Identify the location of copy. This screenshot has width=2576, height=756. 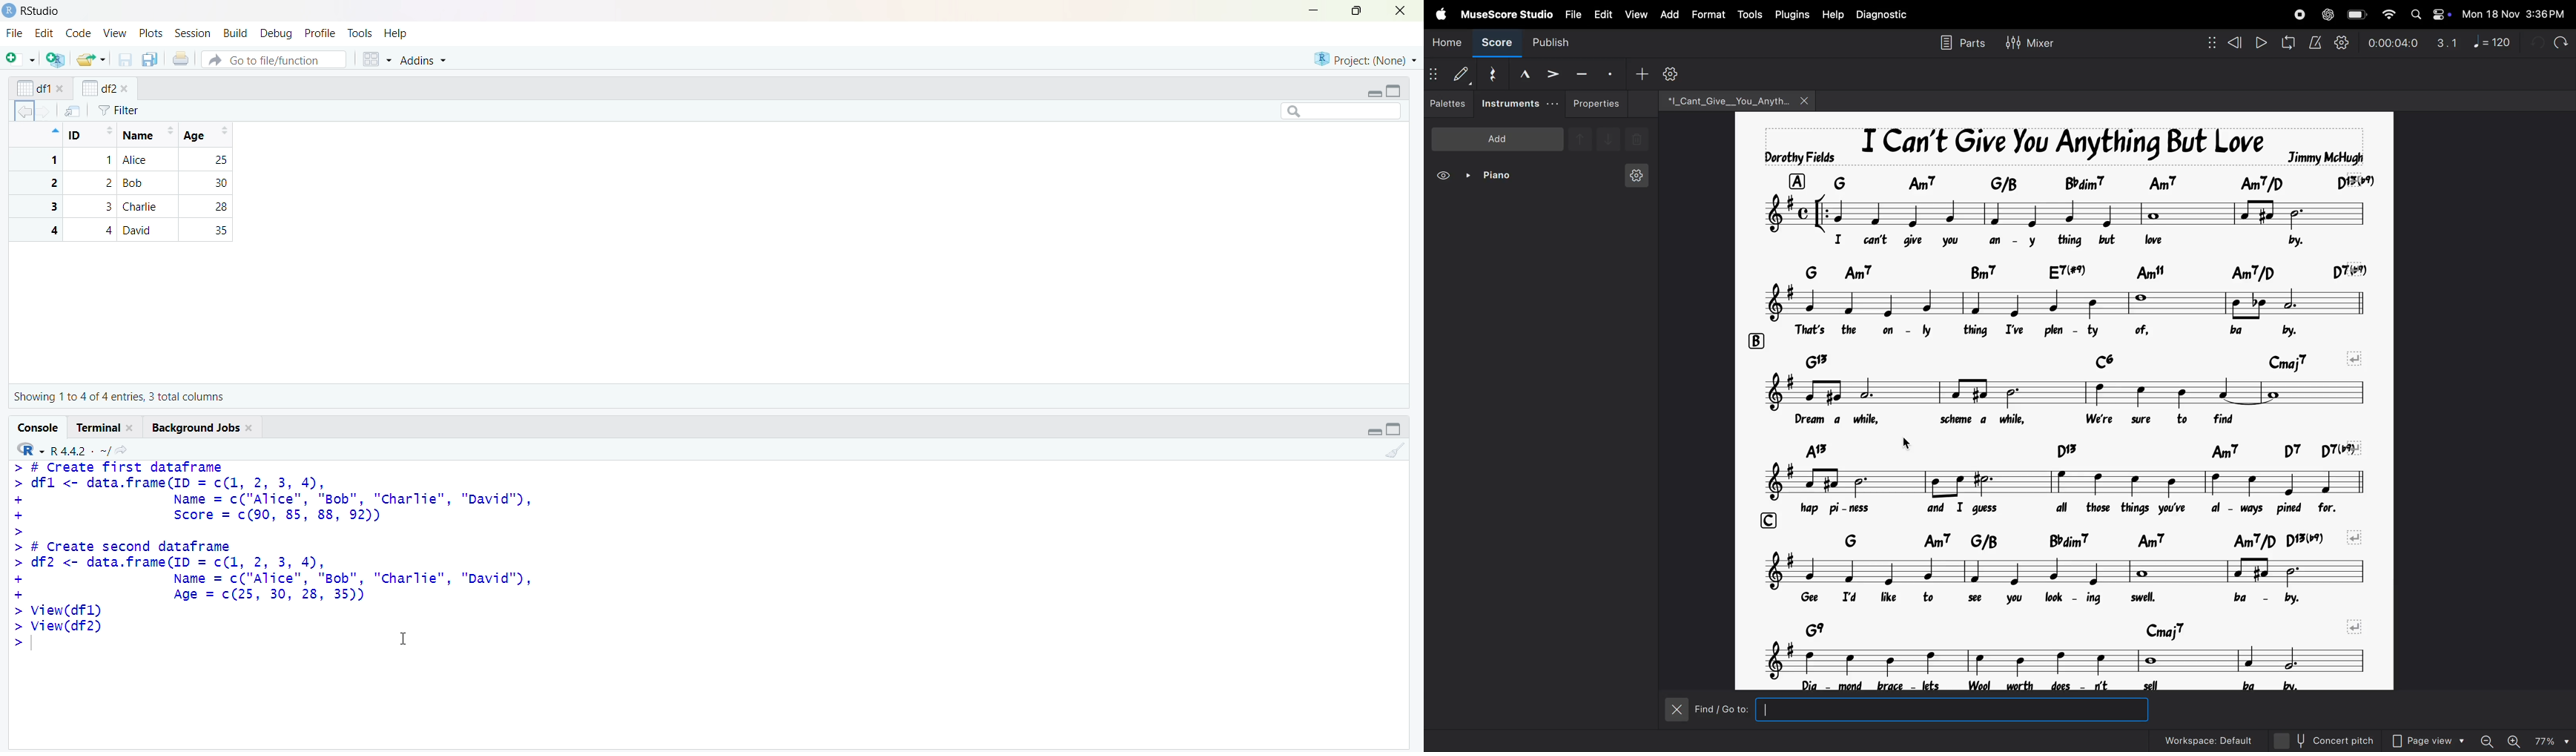
(150, 59).